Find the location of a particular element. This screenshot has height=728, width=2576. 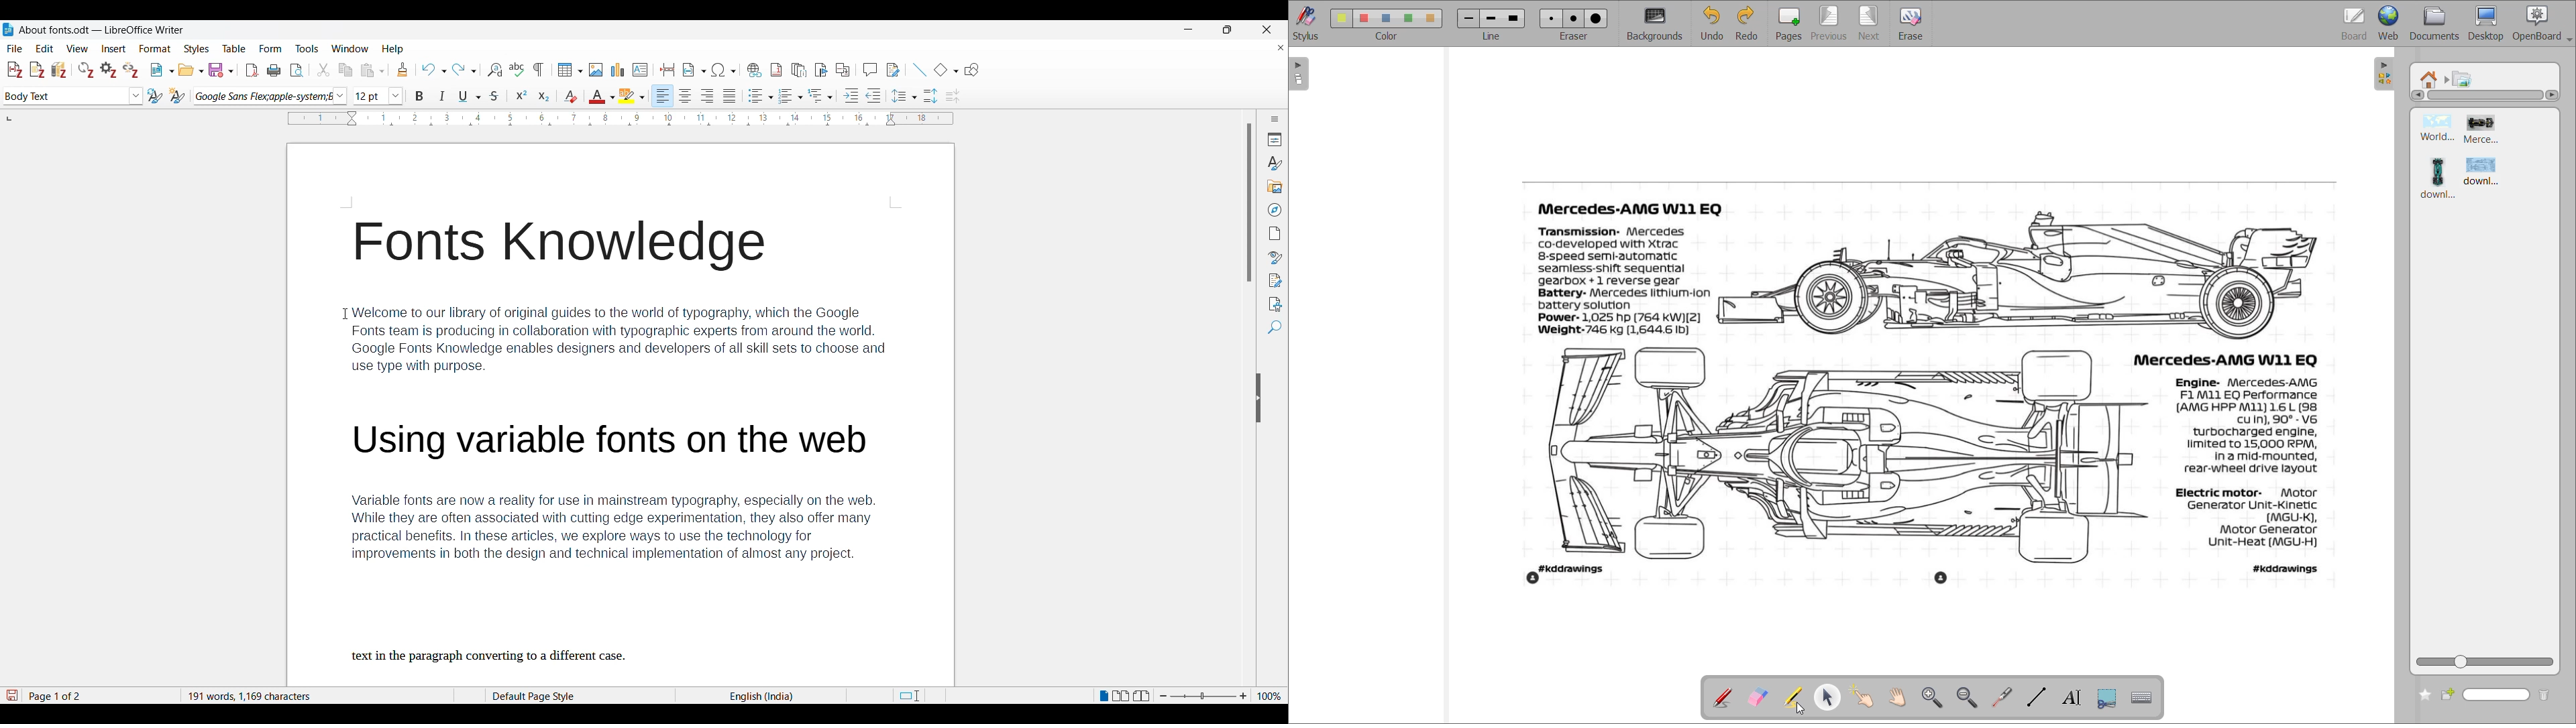

Spell check is located at coordinates (517, 69).